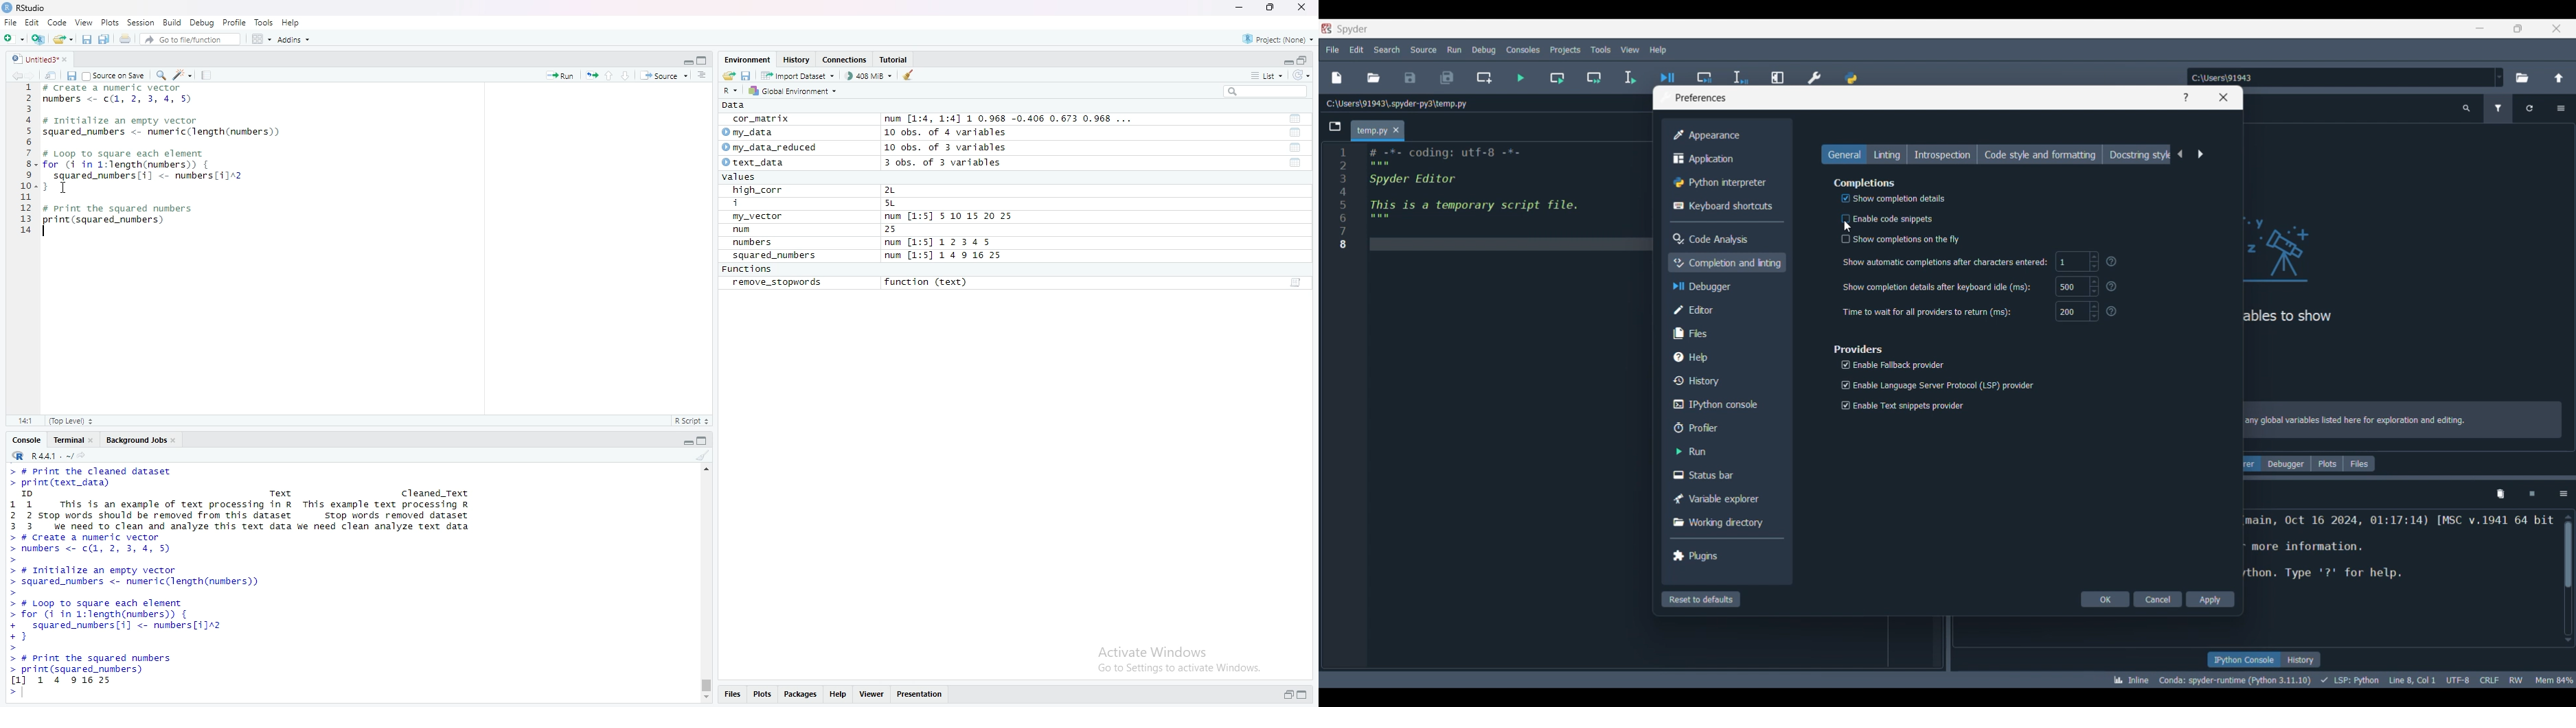 Image resolution: width=2576 pixels, height=728 pixels. What do you see at coordinates (1887, 200) in the screenshot?
I see `Show completion details` at bounding box center [1887, 200].